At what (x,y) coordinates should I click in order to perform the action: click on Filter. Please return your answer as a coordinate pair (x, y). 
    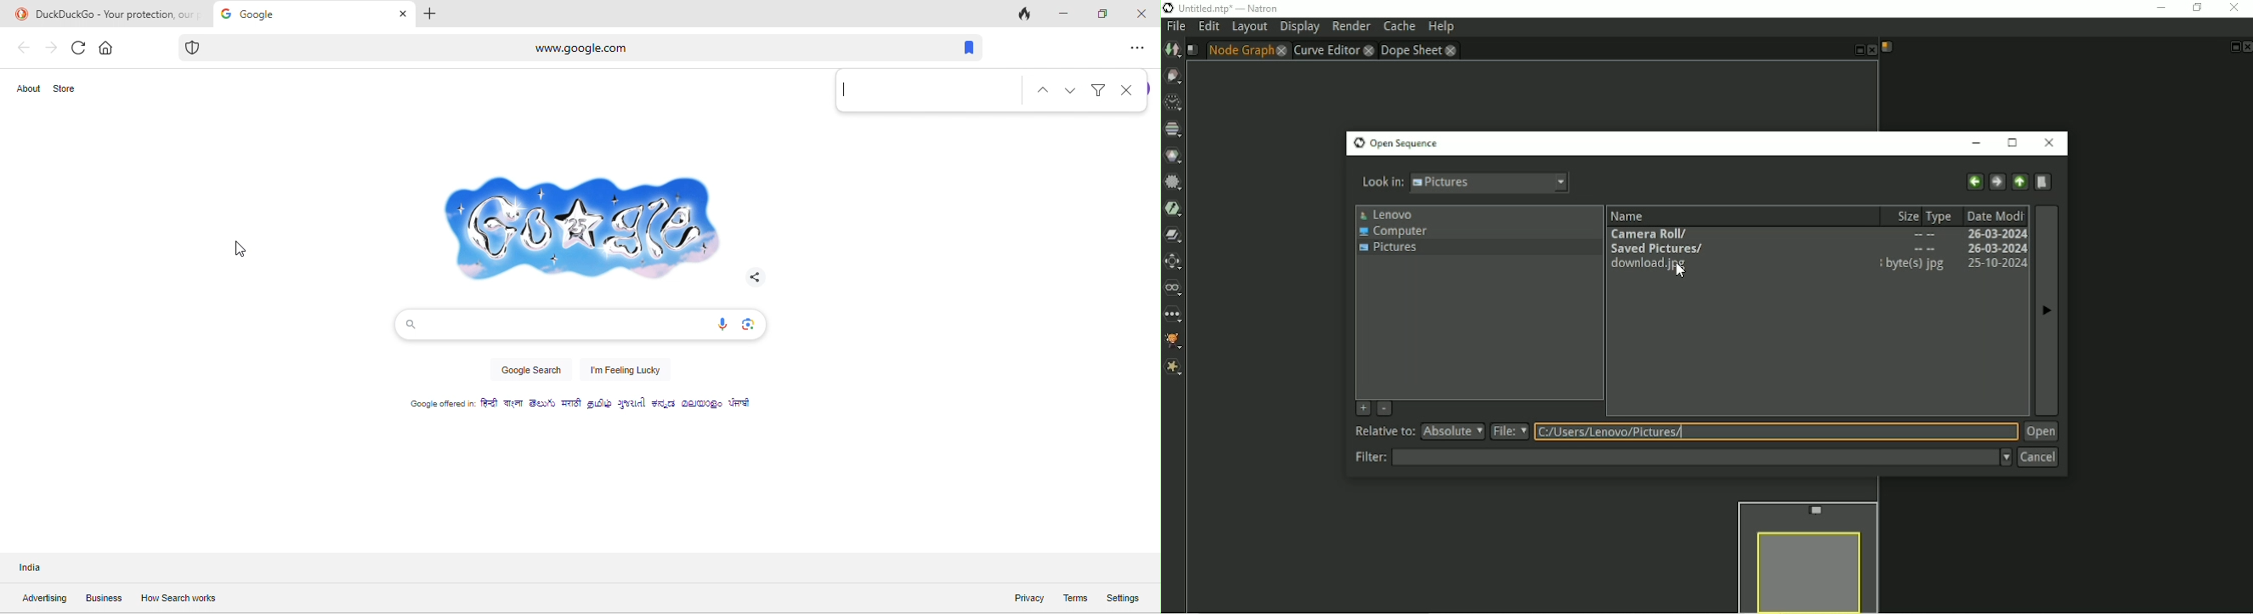
    Looking at the image, I should click on (1099, 88).